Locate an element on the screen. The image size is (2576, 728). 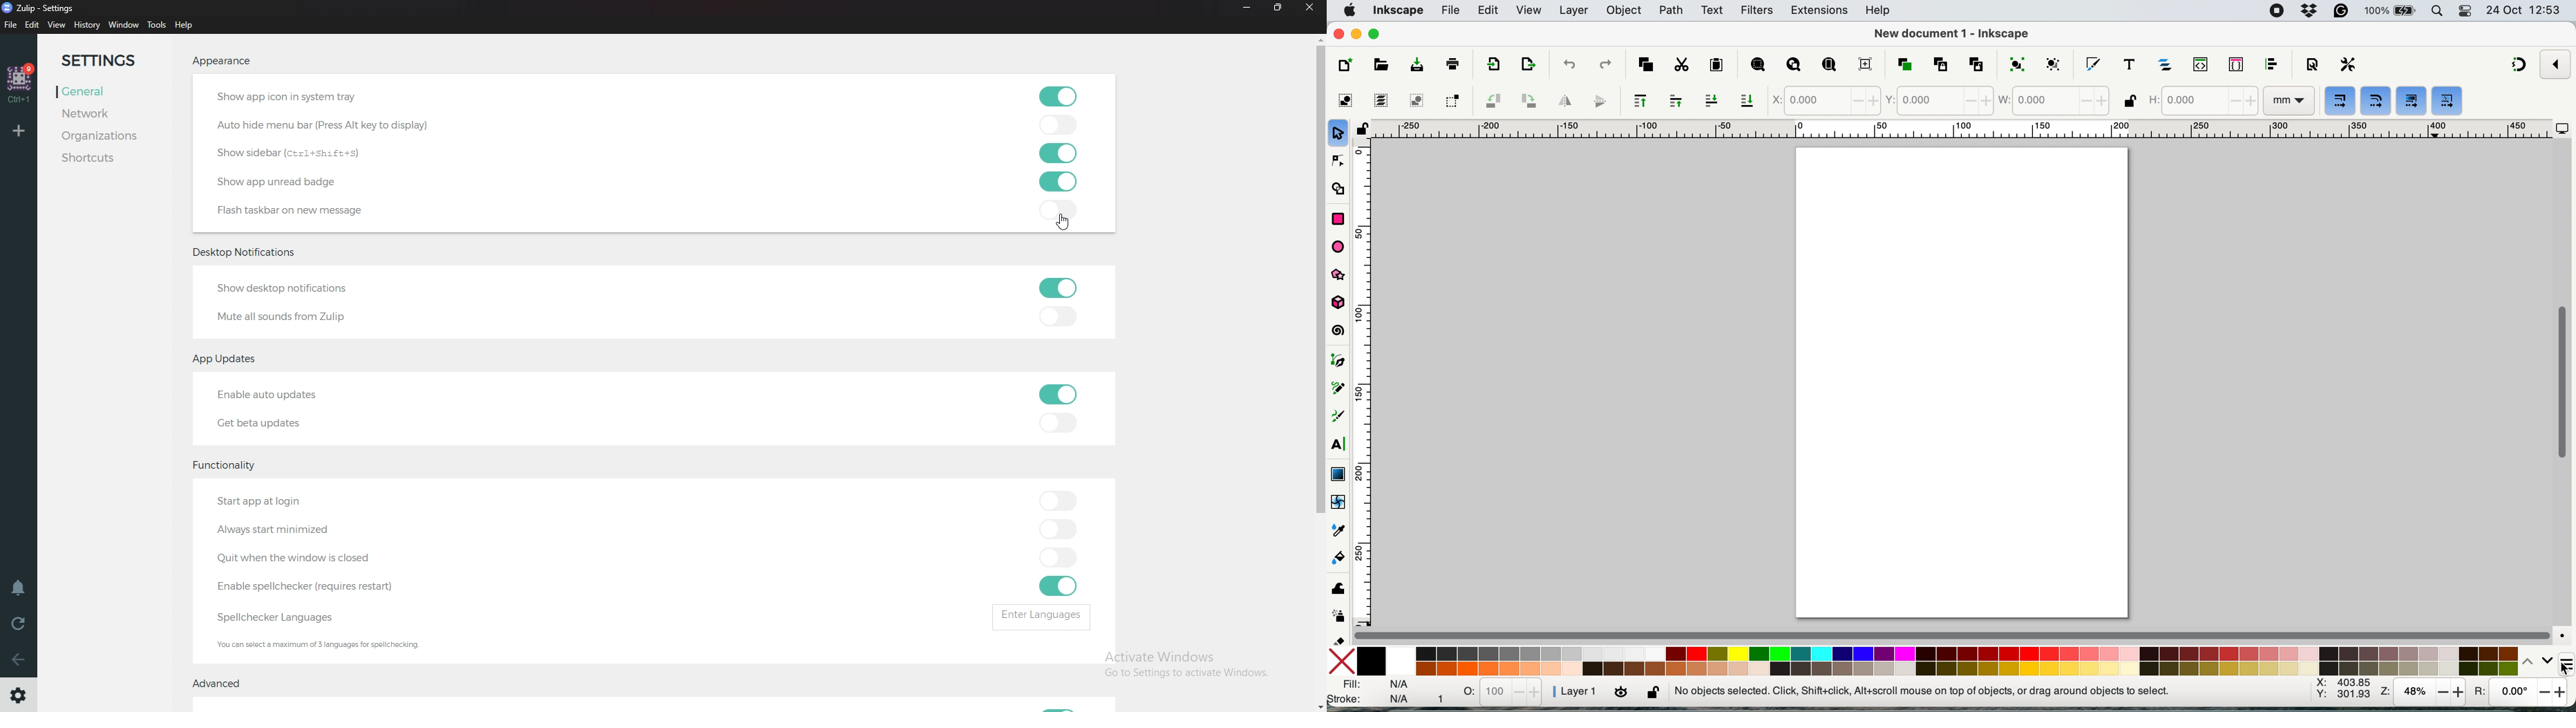
export is located at coordinates (1495, 66).